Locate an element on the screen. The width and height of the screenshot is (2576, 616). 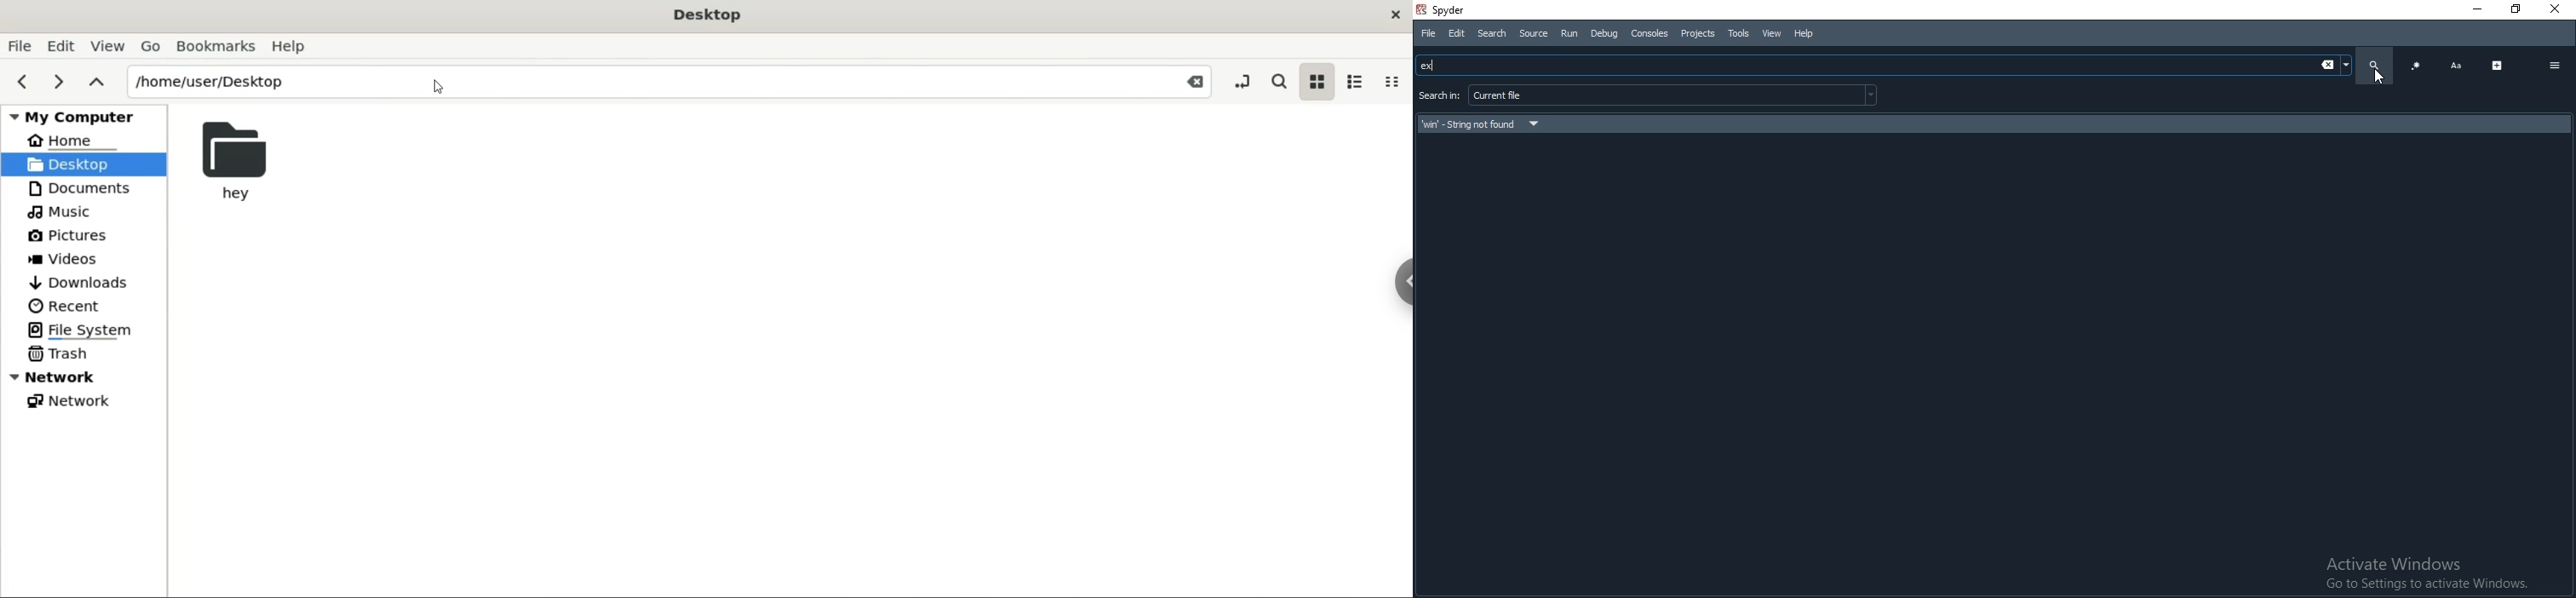
expand is located at coordinates (2497, 64).